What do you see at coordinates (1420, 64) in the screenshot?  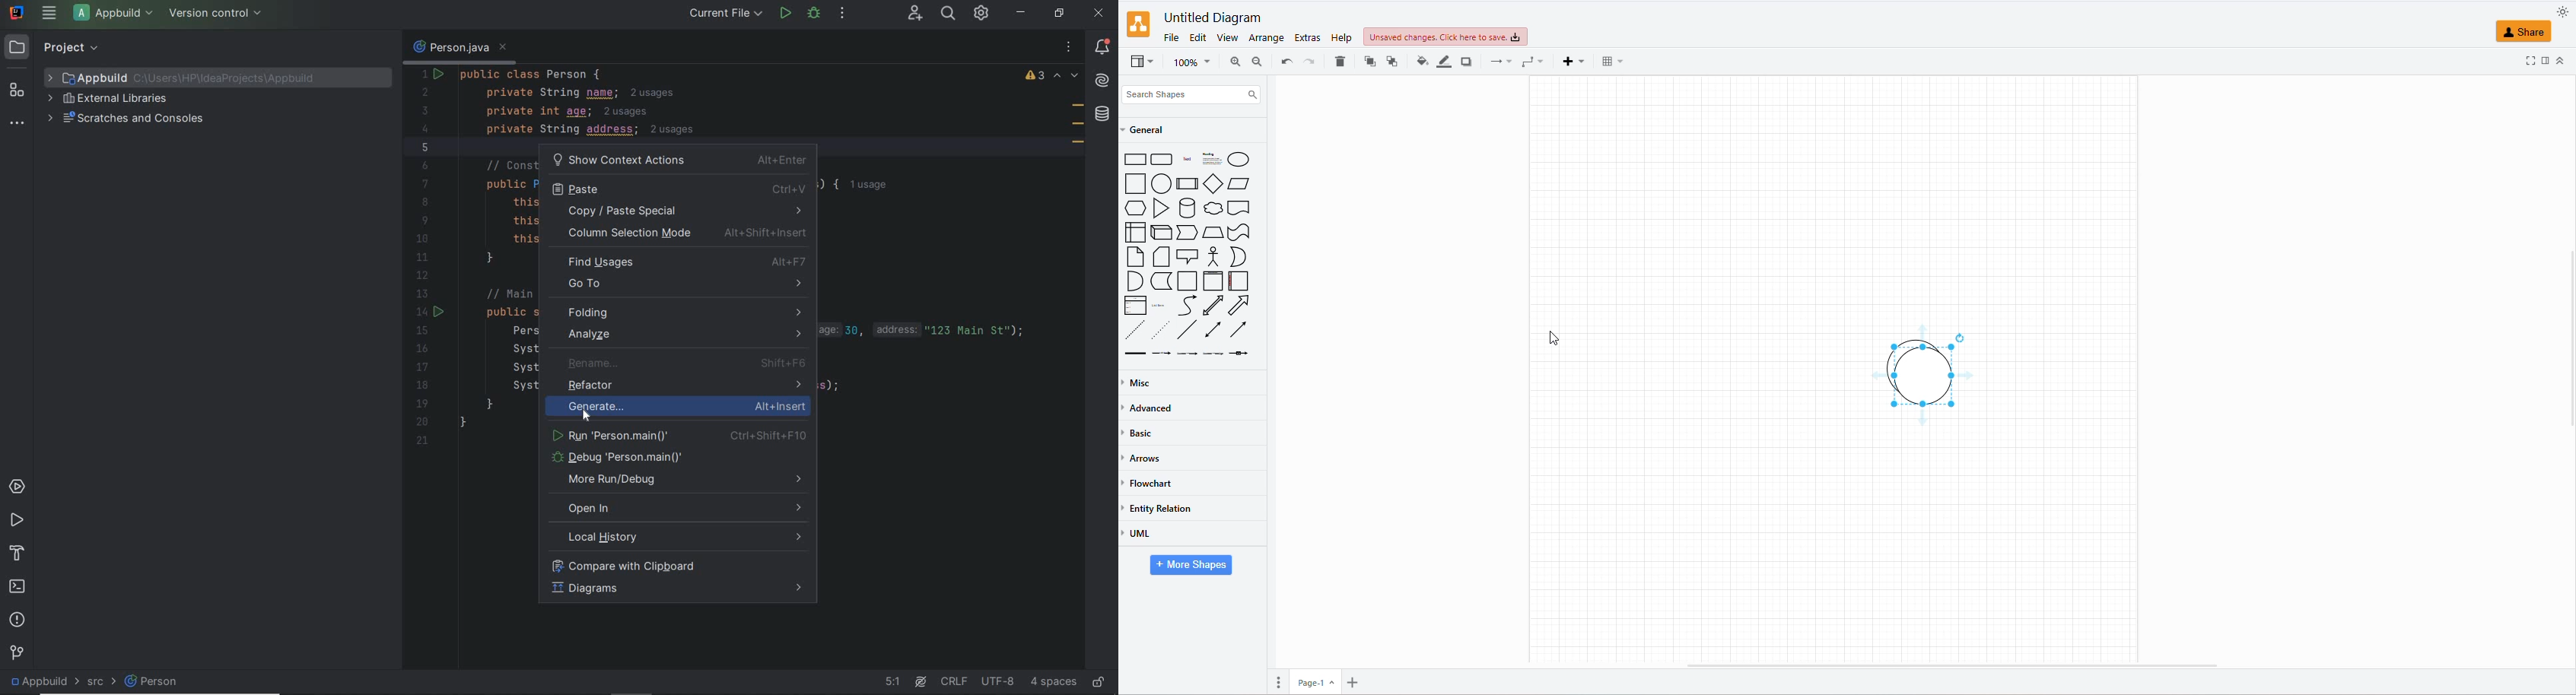 I see `FILL COLOR` at bounding box center [1420, 64].